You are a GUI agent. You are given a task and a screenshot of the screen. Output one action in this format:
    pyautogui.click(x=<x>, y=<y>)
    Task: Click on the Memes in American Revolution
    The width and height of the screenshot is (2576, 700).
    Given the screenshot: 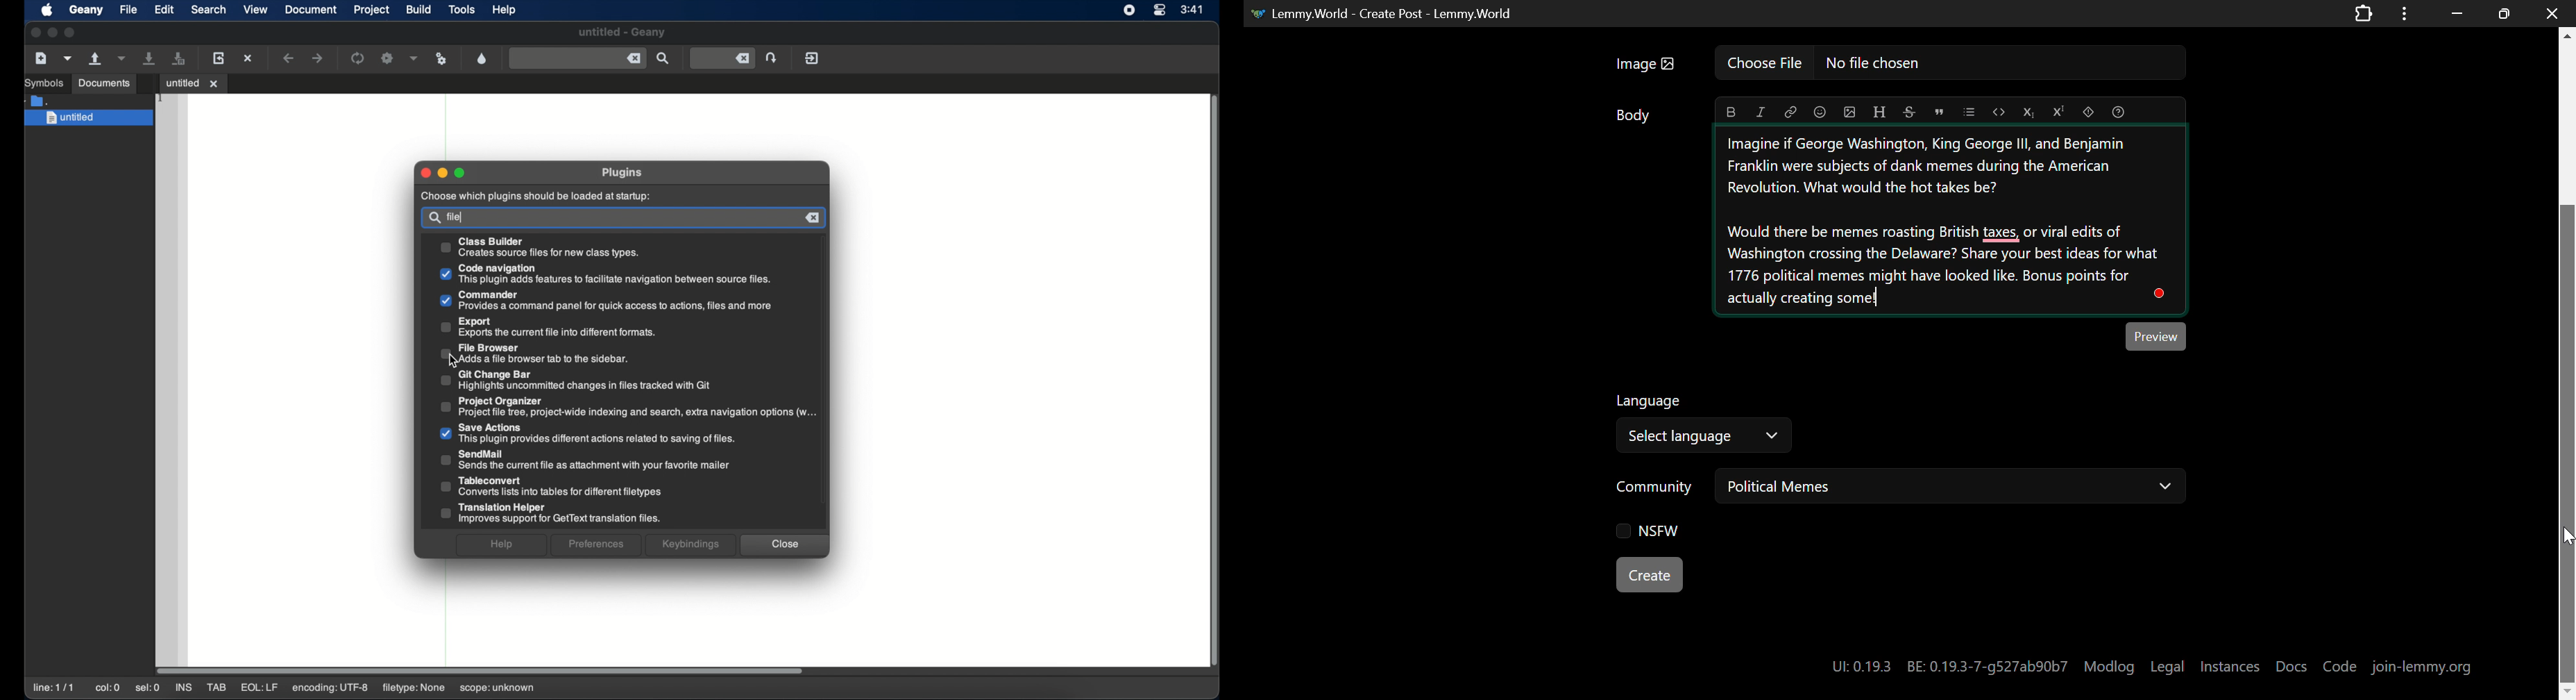 What is the action you would take?
    pyautogui.click(x=1951, y=222)
    